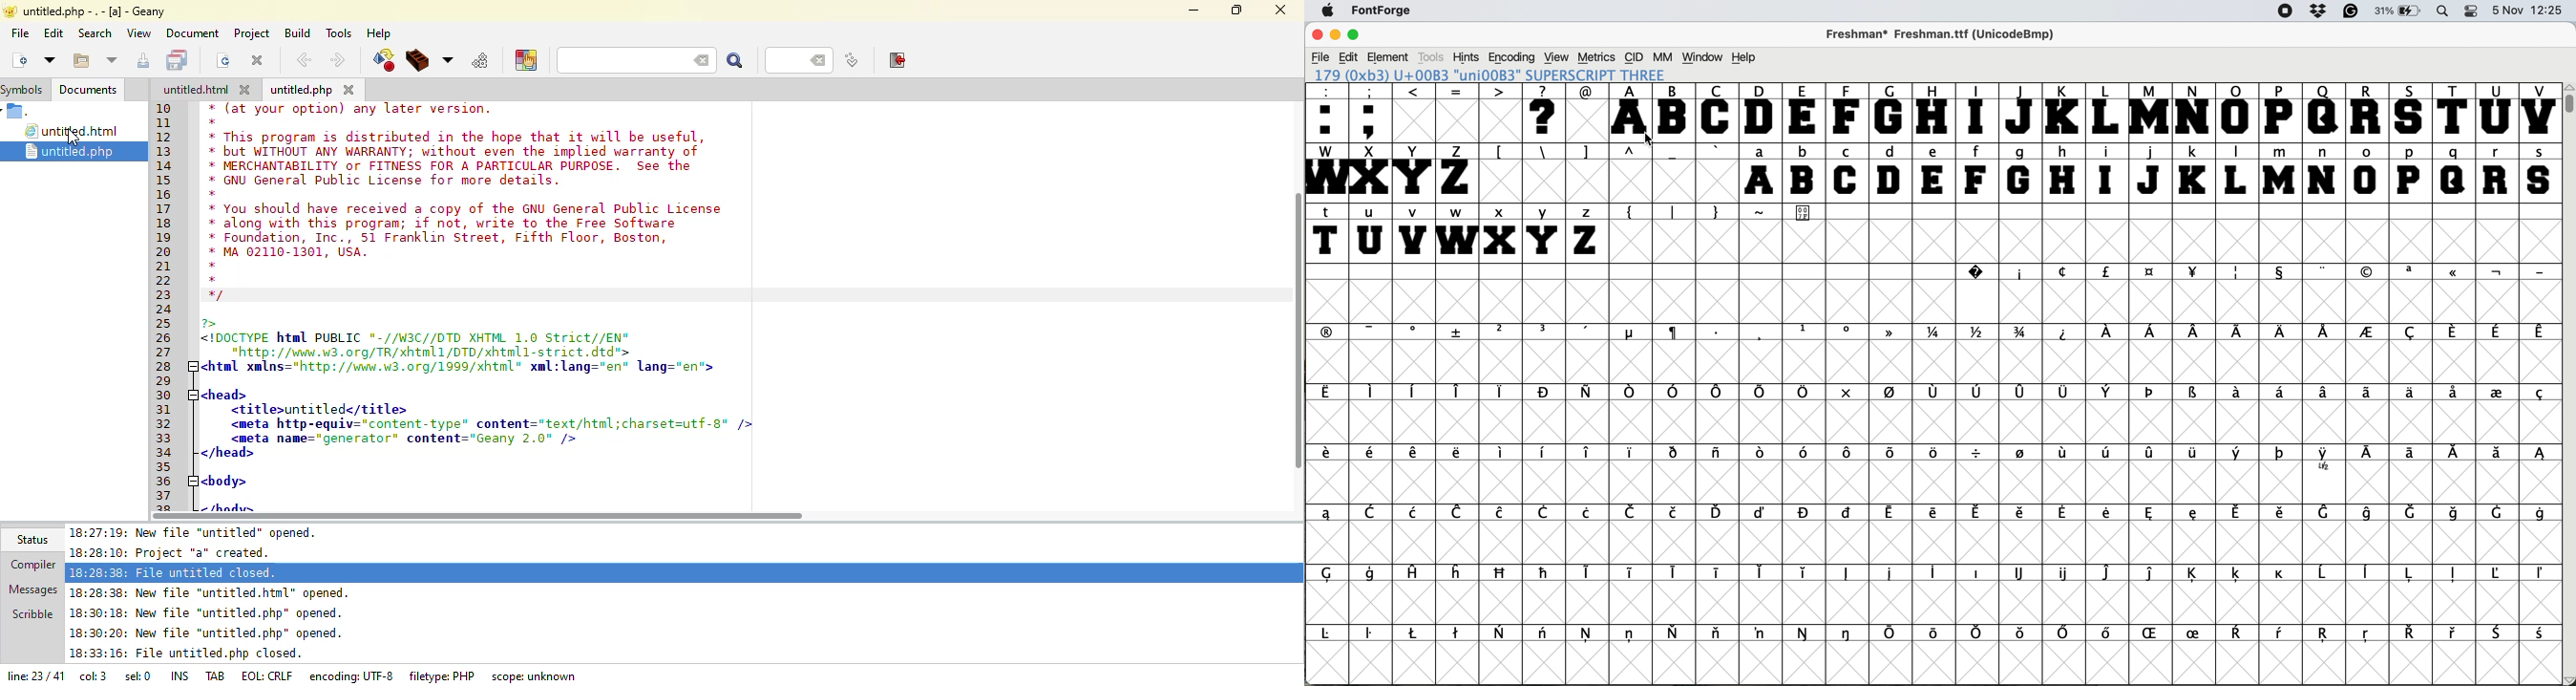 The width and height of the screenshot is (2576, 700). Describe the element at coordinates (494, 307) in the screenshot. I see `[Pe EEE RrESETI TS SHEERS SteenThis program is distributed in the hope that it will be useful,but WITHOUT ANY WARRANTY; without even the implied warranty ofMERCHANTABILITY or FITNESS FOR A PARTICULAR PURPOSE. See theGNU General Public License for more details.You should have received a copy of the GNU General Public Licensealong vith this program; if not, write to the Free SoftwareFoundation, Inc., 51 Franklin Street, Fifth Floor, Boston,MA 02110-1301, USA./DOCTYPE html PUBLIC “-//W3C//DTD XHTML 1.0 Strict//EN"1 ip Aa erg TA/ icimiL JOD Khel strict dedtml xmlns="http://wn.w3.org/1099/ xhtml" xml:lang="en" lang="en"scad><titlesuntitled</title><meta http-equiv="content-type’ content="text/htnl;charset=utf-8* /><meta name="generator” content="Geany 2.0" />head>body` at that location.